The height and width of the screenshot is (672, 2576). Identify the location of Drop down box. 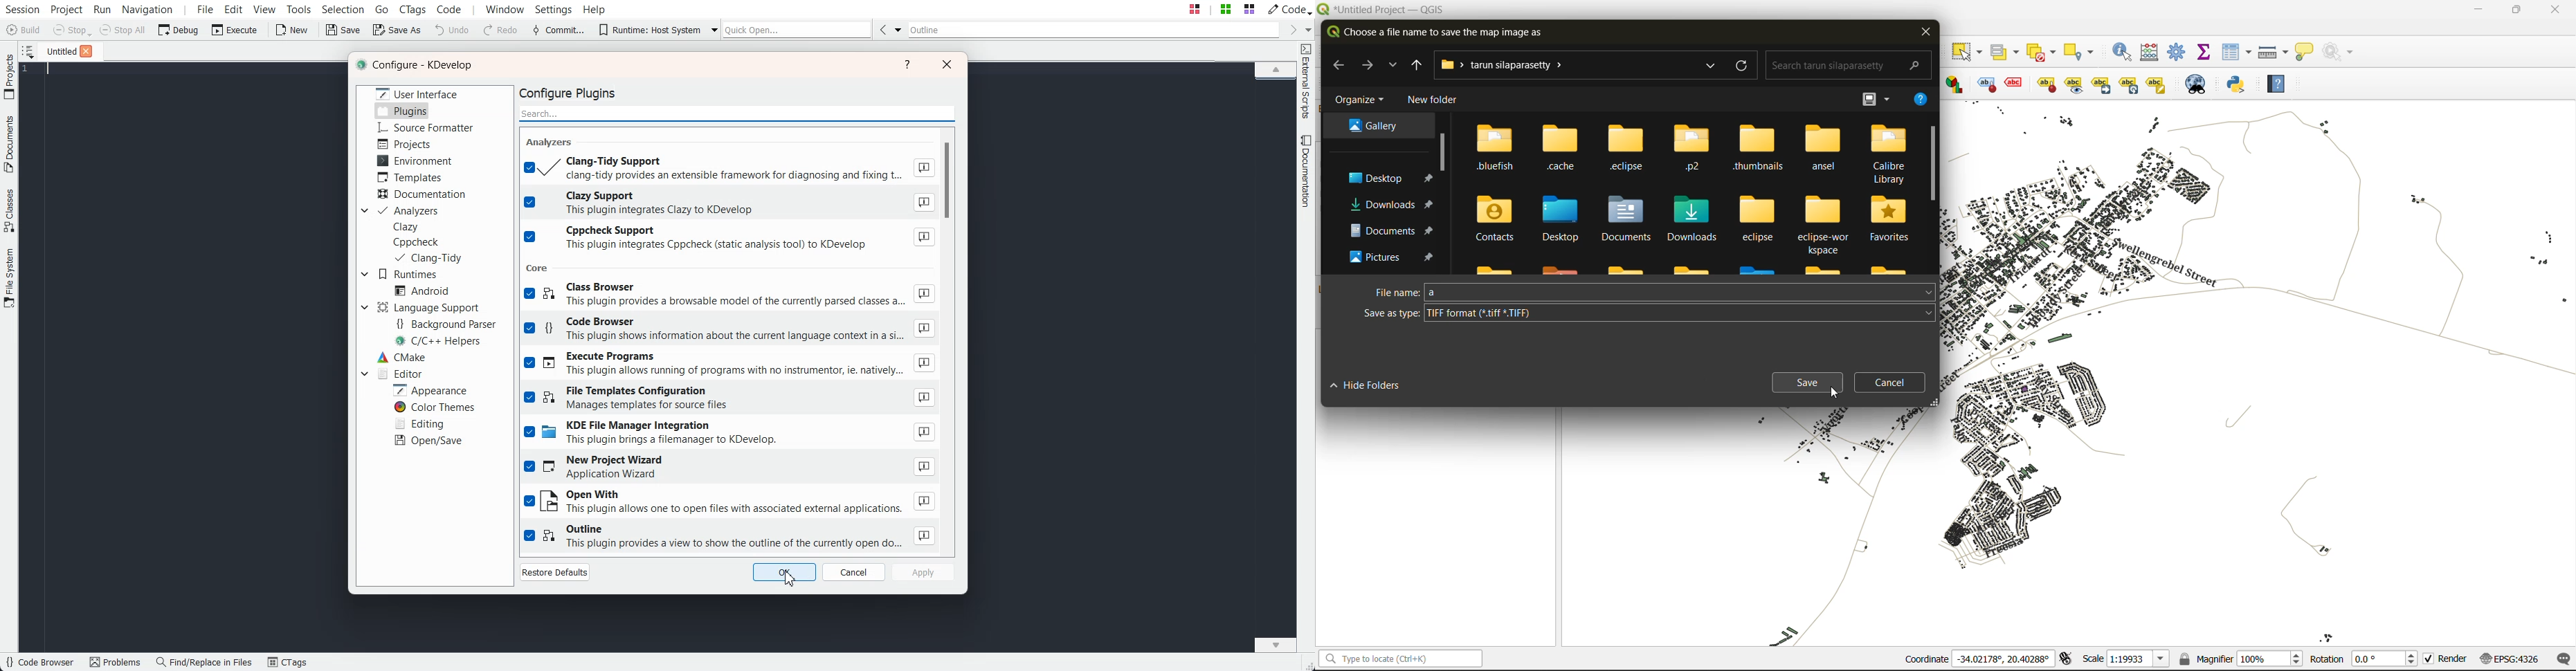
(365, 274).